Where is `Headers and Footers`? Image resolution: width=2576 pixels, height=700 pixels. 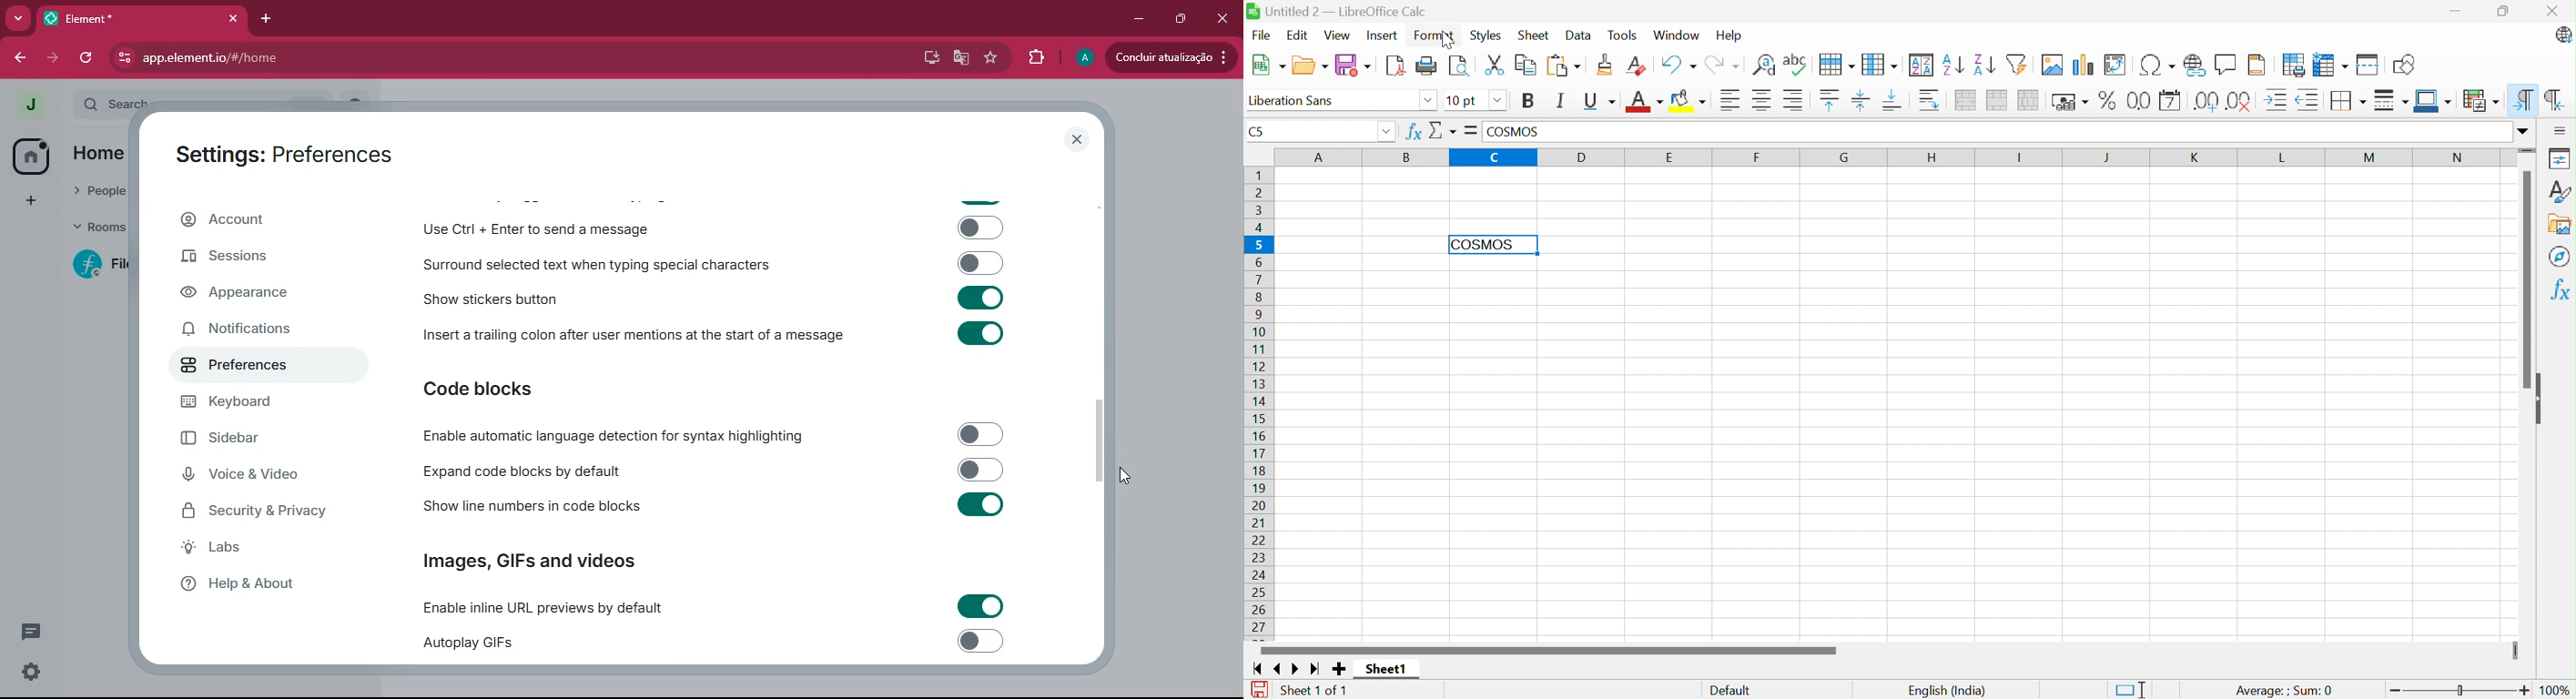
Headers and Footers is located at coordinates (2259, 65).